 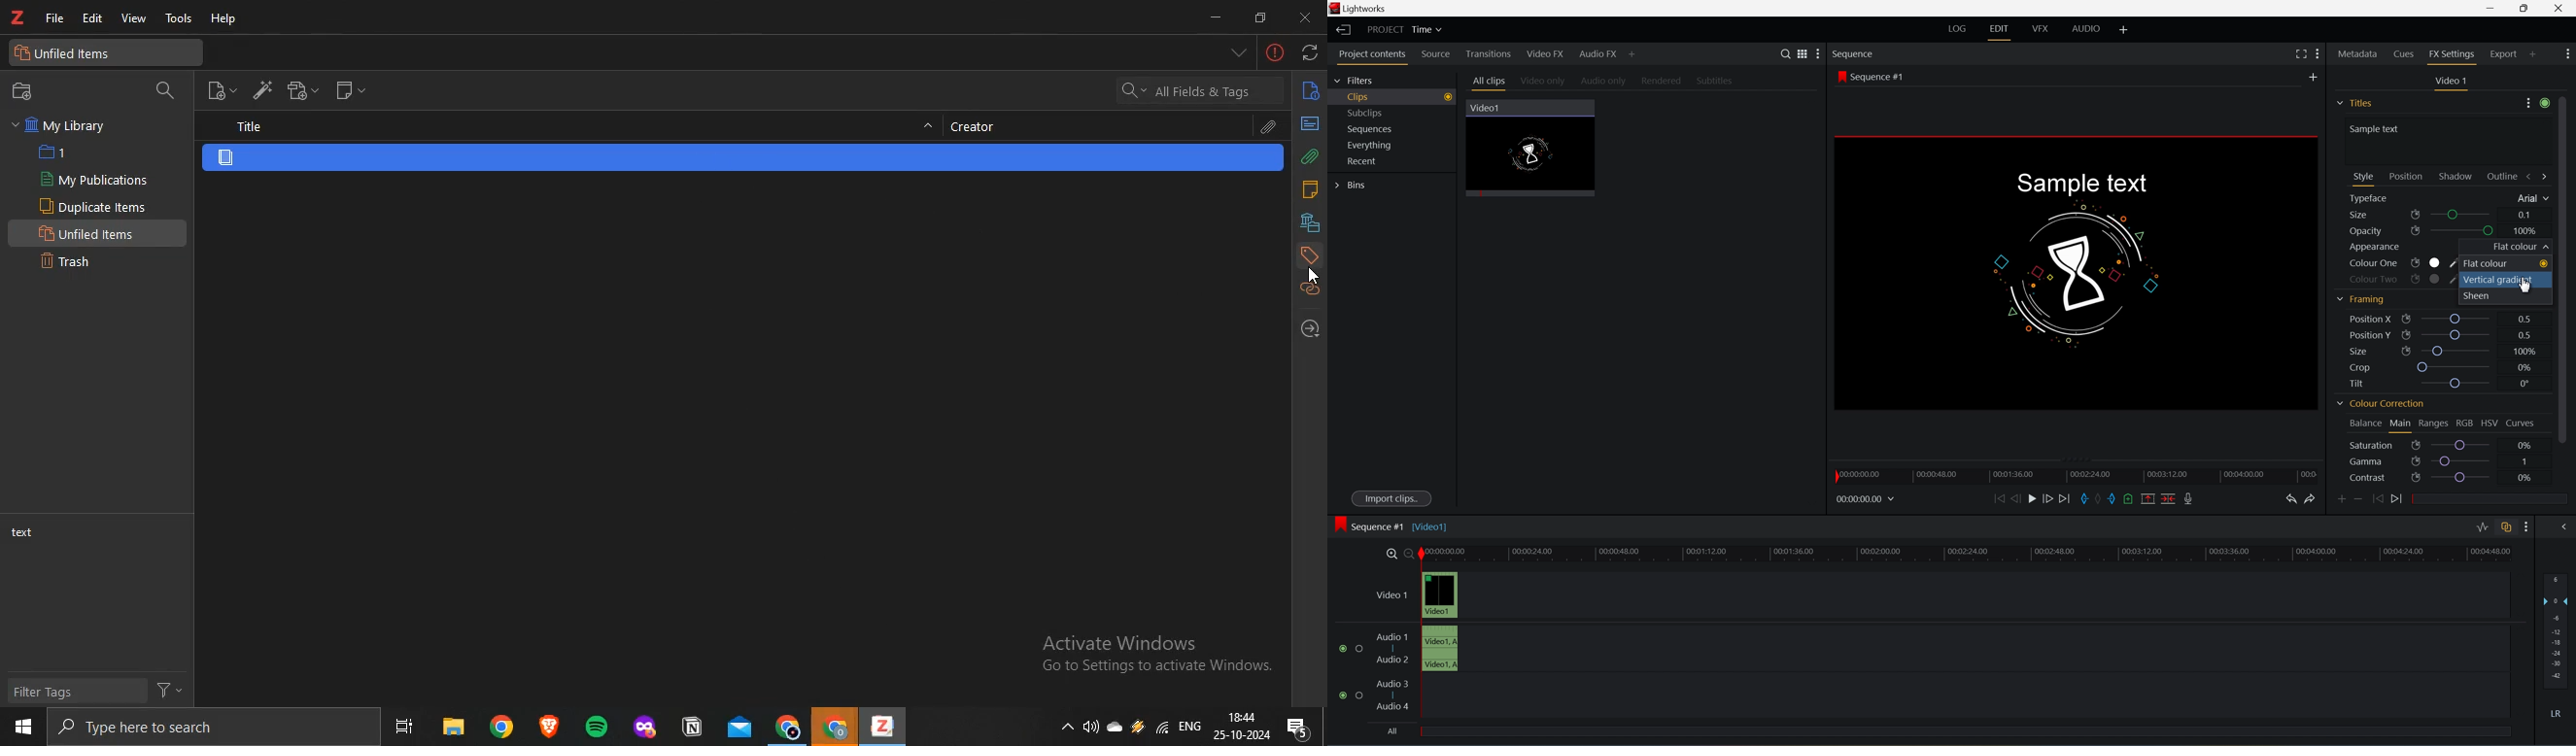 What do you see at coordinates (1189, 729) in the screenshot?
I see `eng` at bounding box center [1189, 729].